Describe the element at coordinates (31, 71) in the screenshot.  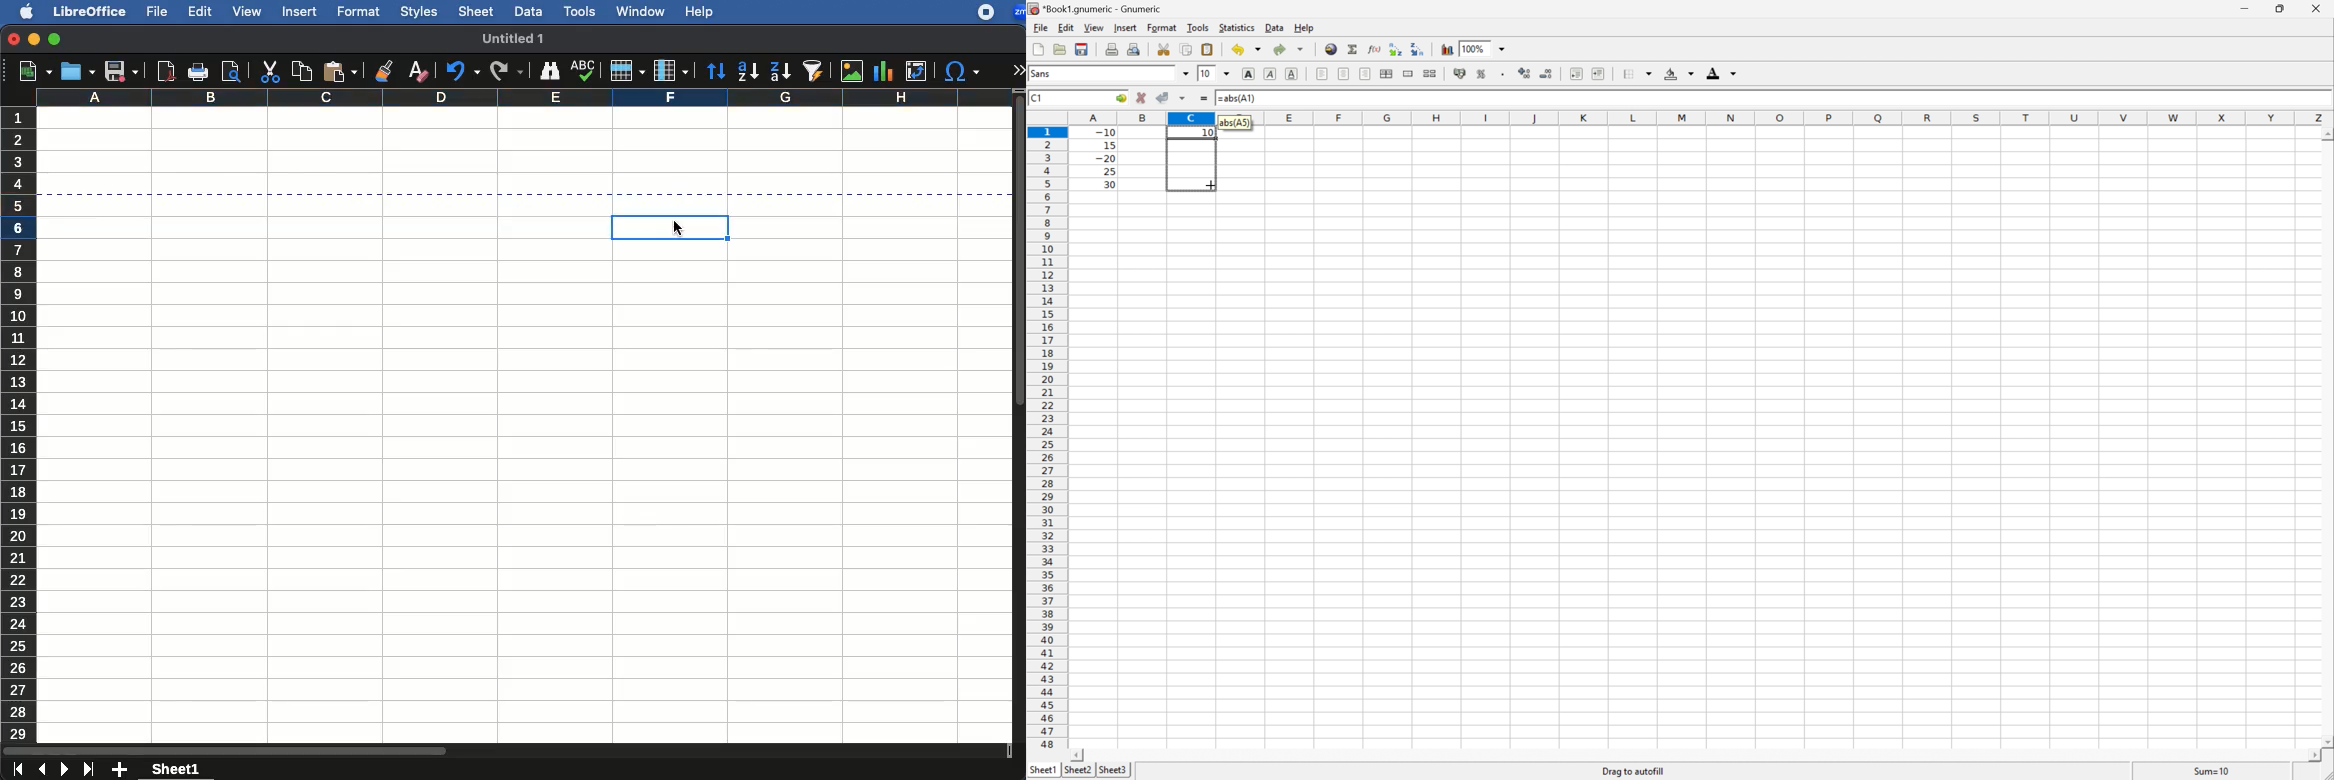
I see `new` at that location.